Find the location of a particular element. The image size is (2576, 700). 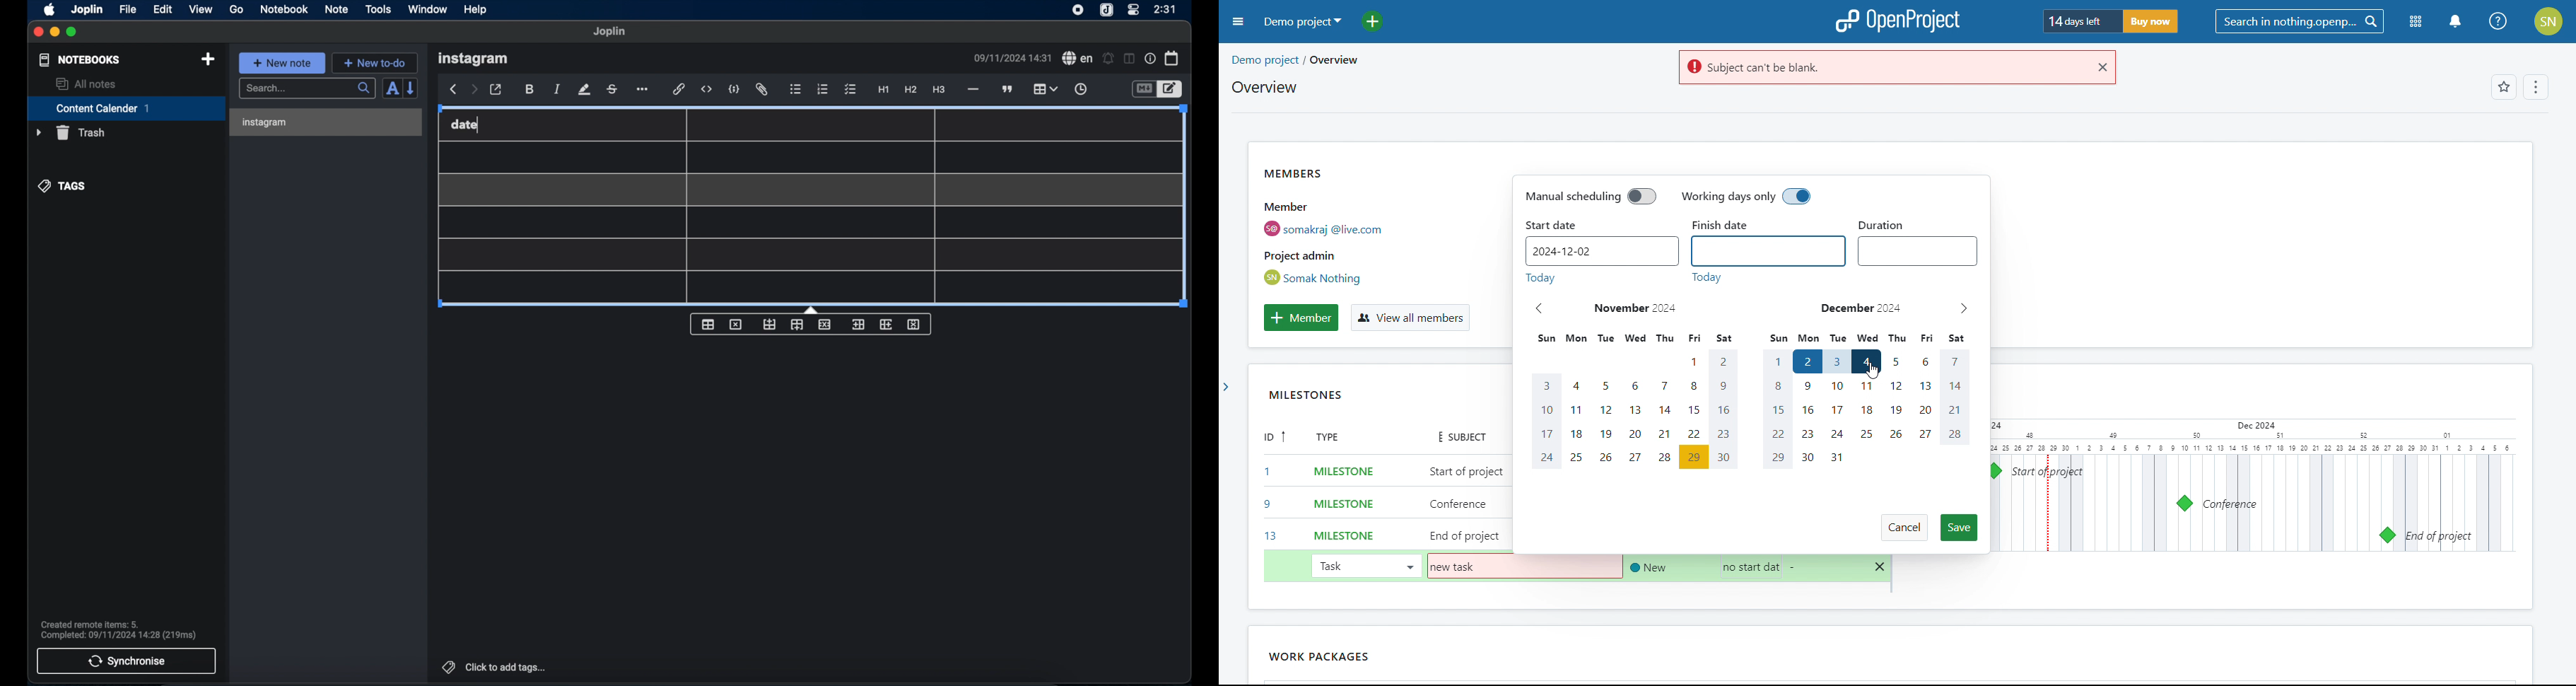

strikethrough is located at coordinates (611, 90).